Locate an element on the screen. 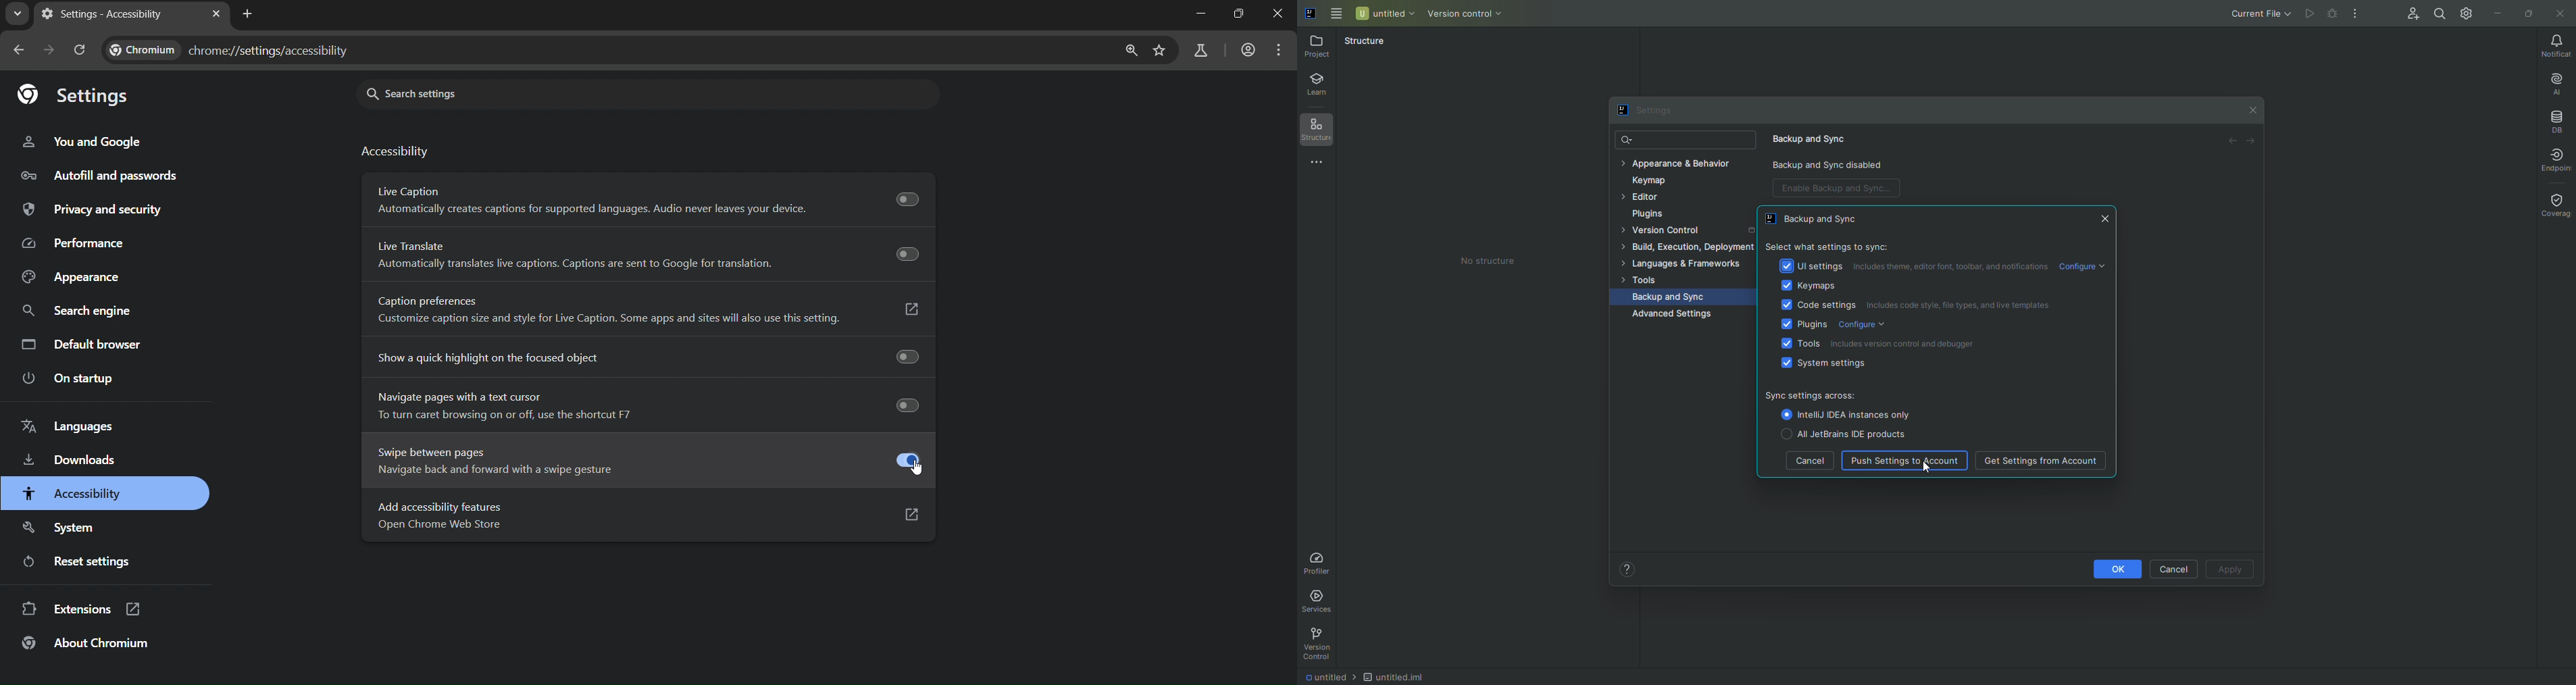 The width and height of the screenshot is (2576, 700). Back is located at coordinates (2229, 143).